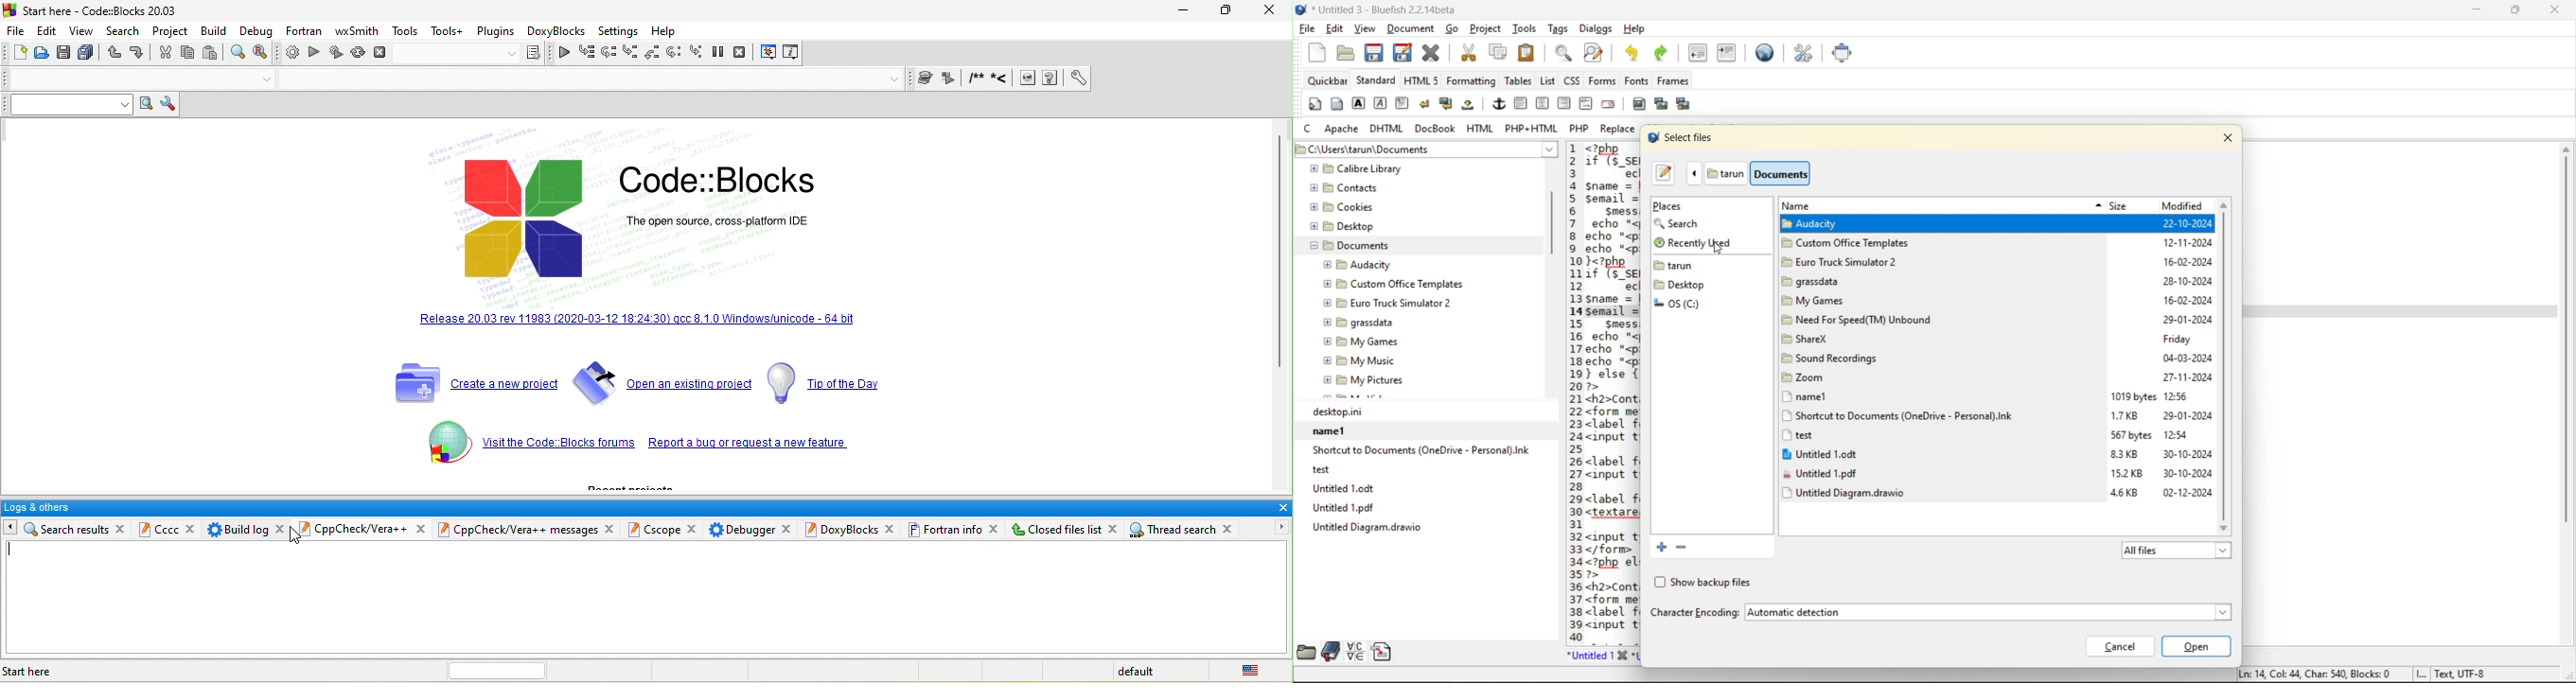  I want to click on step out, so click(653, 53).